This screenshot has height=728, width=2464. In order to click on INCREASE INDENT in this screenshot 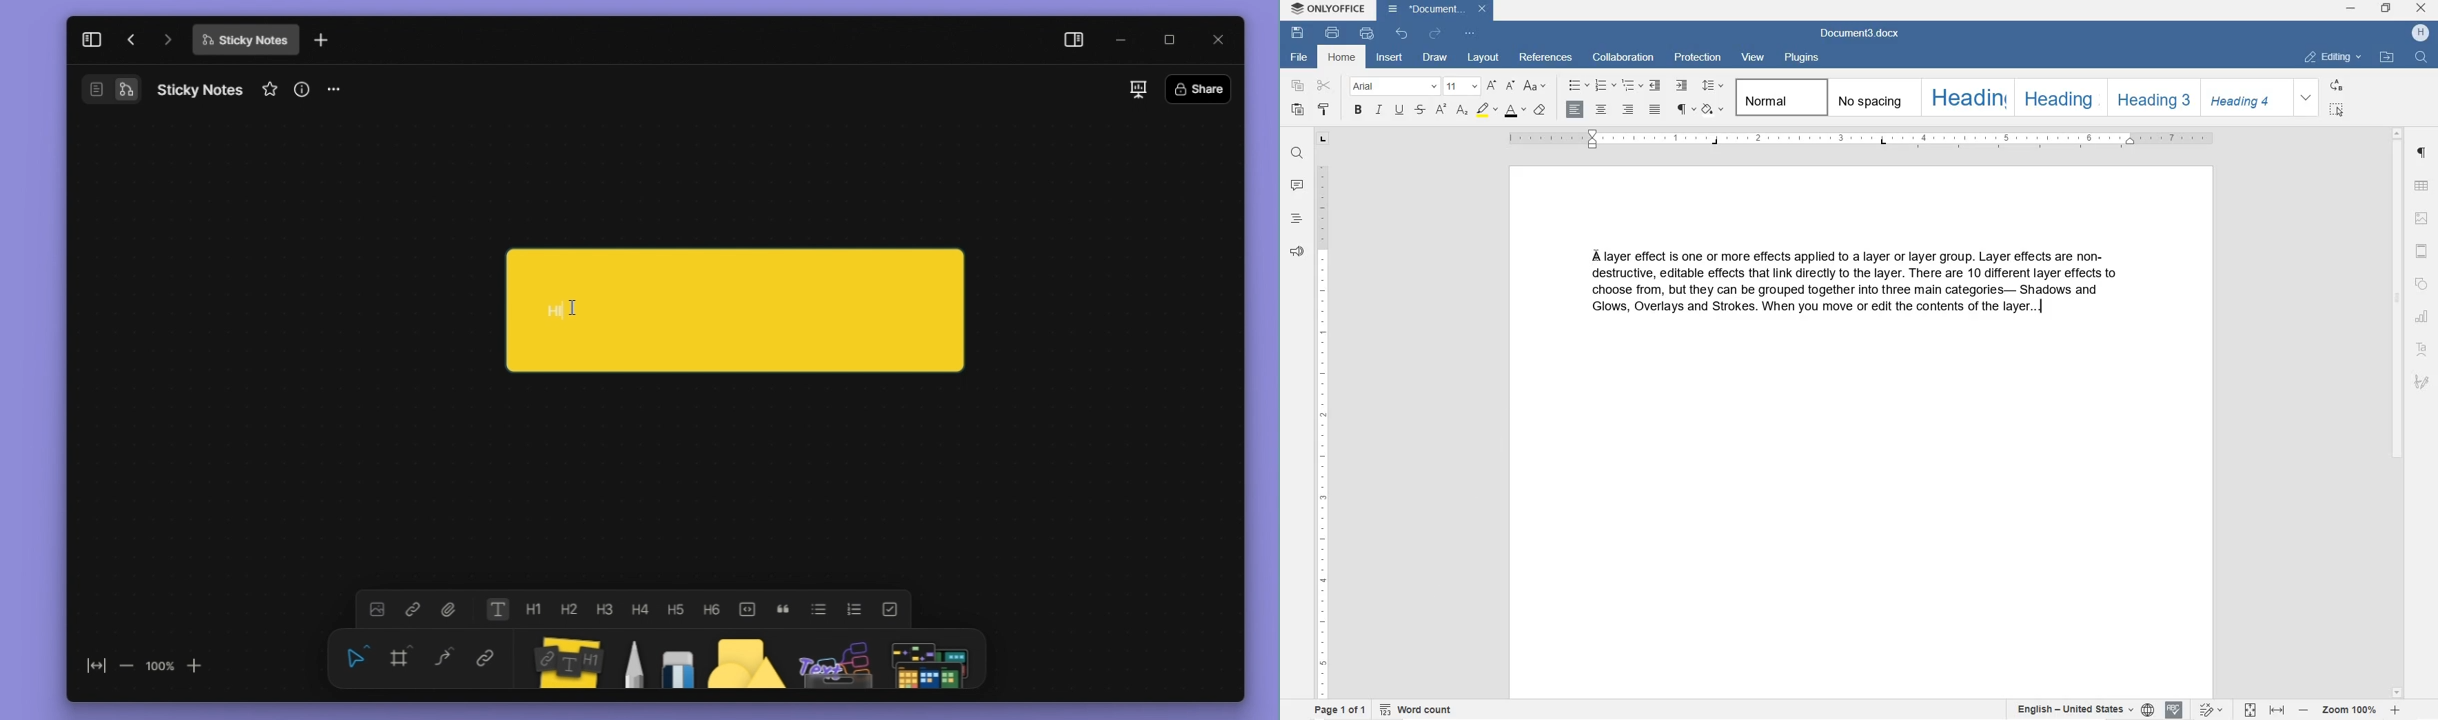, I will do `click(1682, 86)`.